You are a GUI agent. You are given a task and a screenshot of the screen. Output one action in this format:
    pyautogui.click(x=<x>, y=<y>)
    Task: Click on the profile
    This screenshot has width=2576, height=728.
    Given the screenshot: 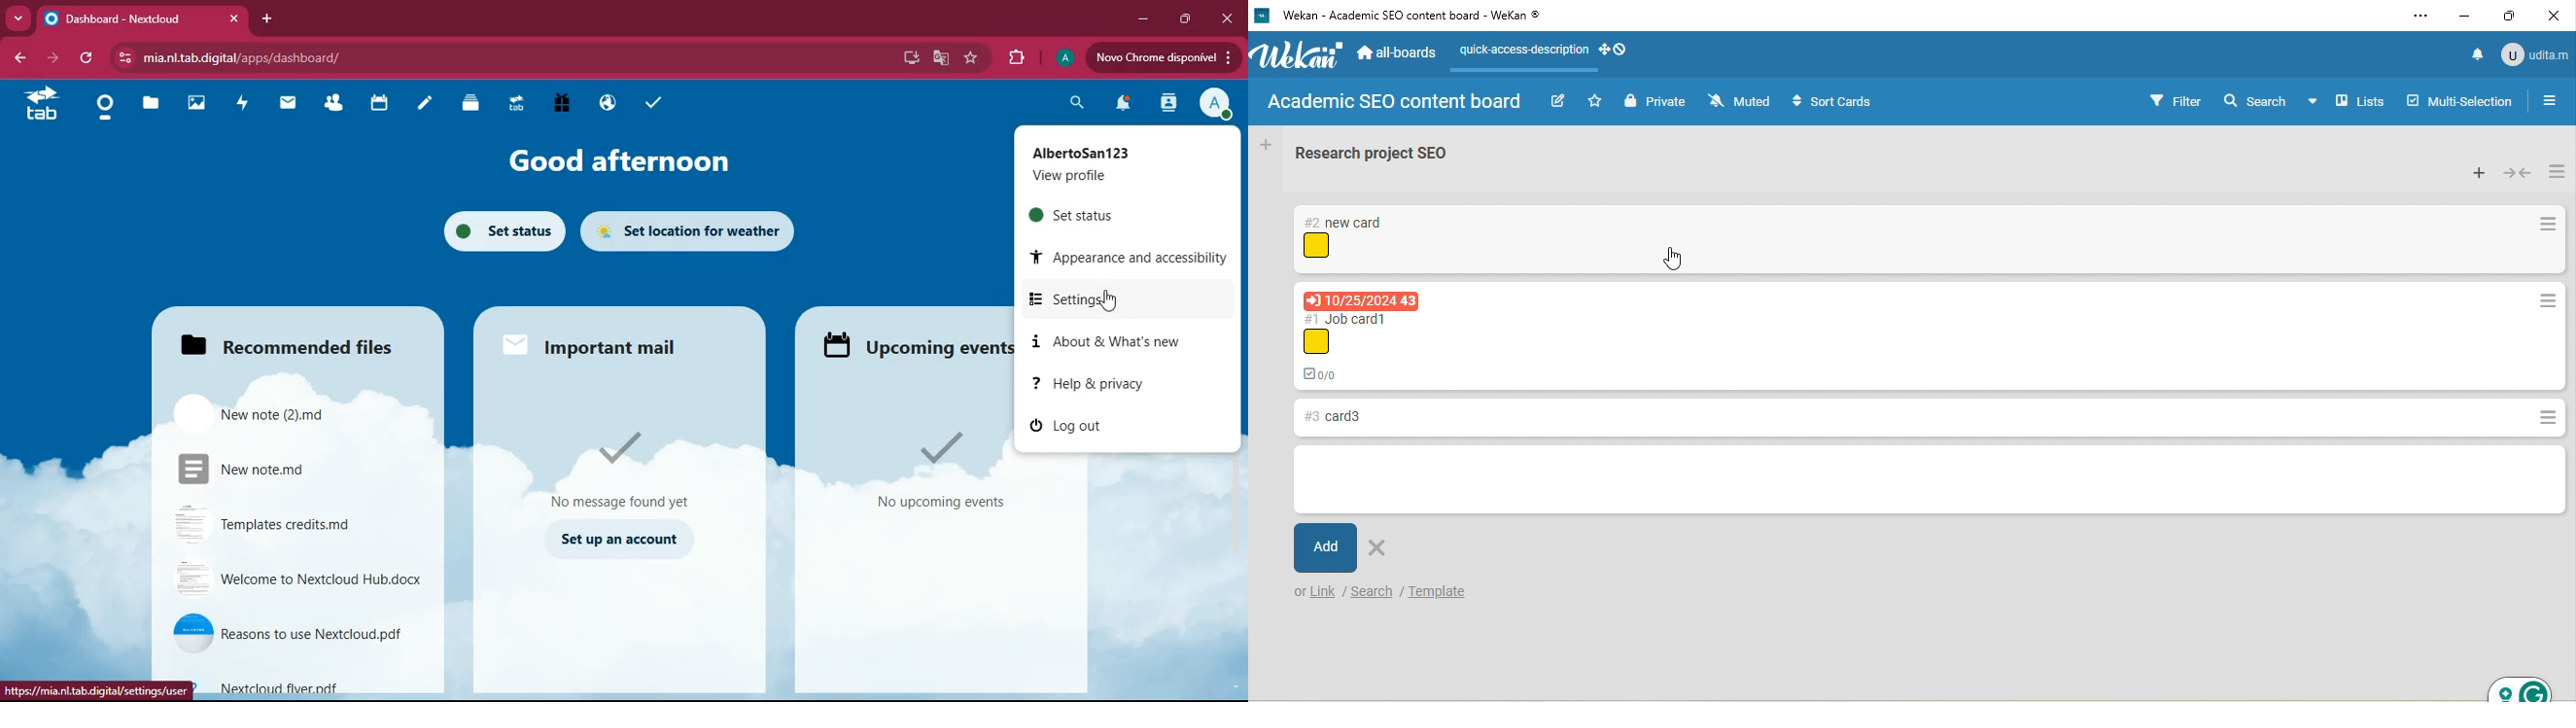 What is the action you would take?
    pyautogui.click(x=1124, y=164)
    